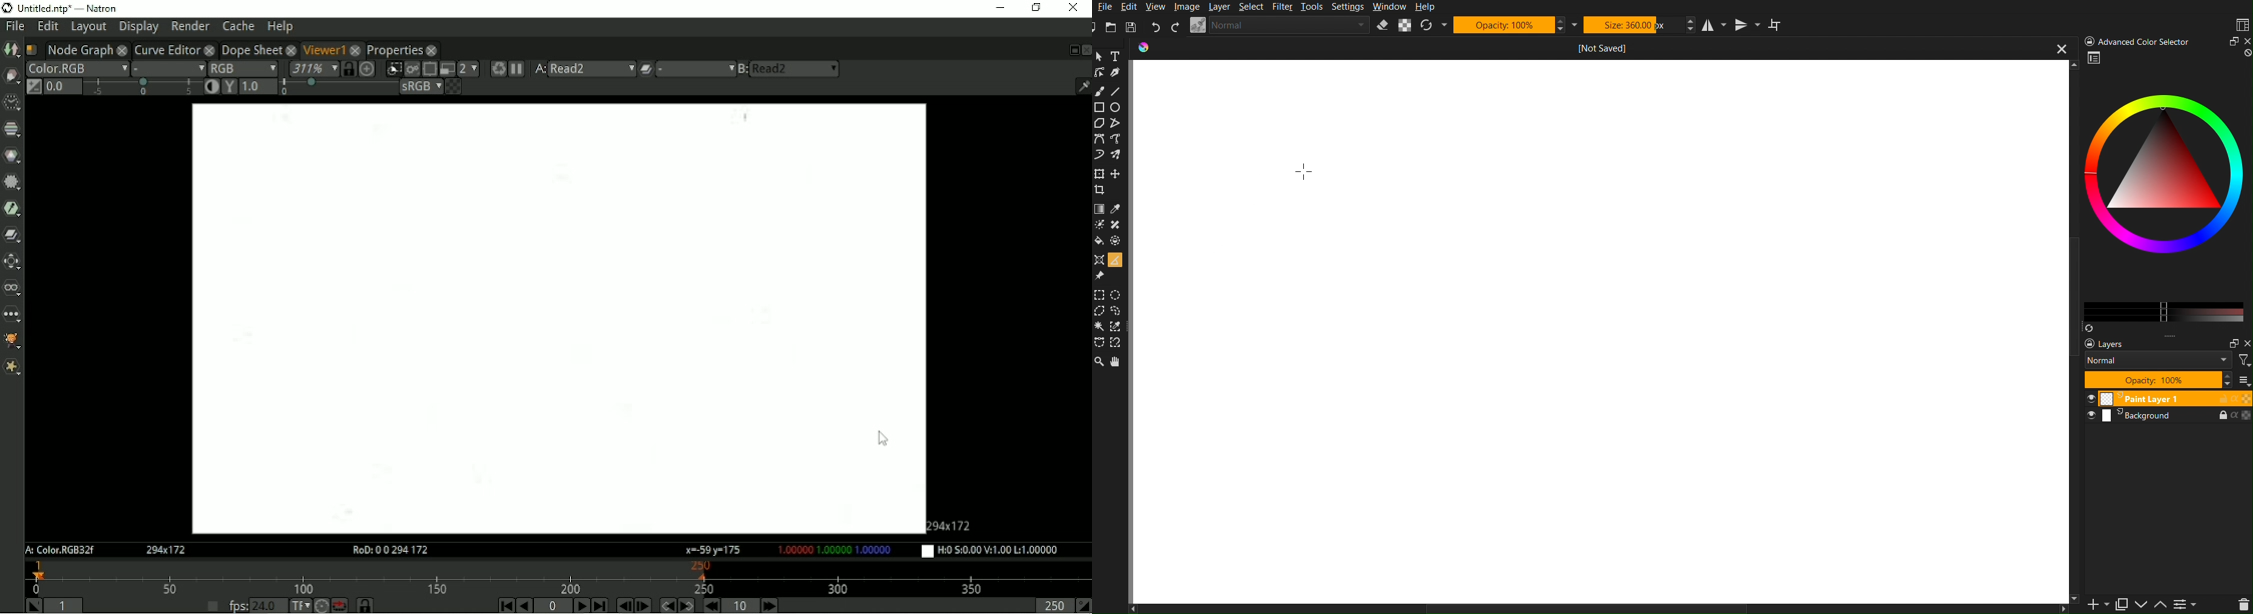 The height and width of the screenshot is (616, 2268). I want to click on Save, so click(1130, 27).